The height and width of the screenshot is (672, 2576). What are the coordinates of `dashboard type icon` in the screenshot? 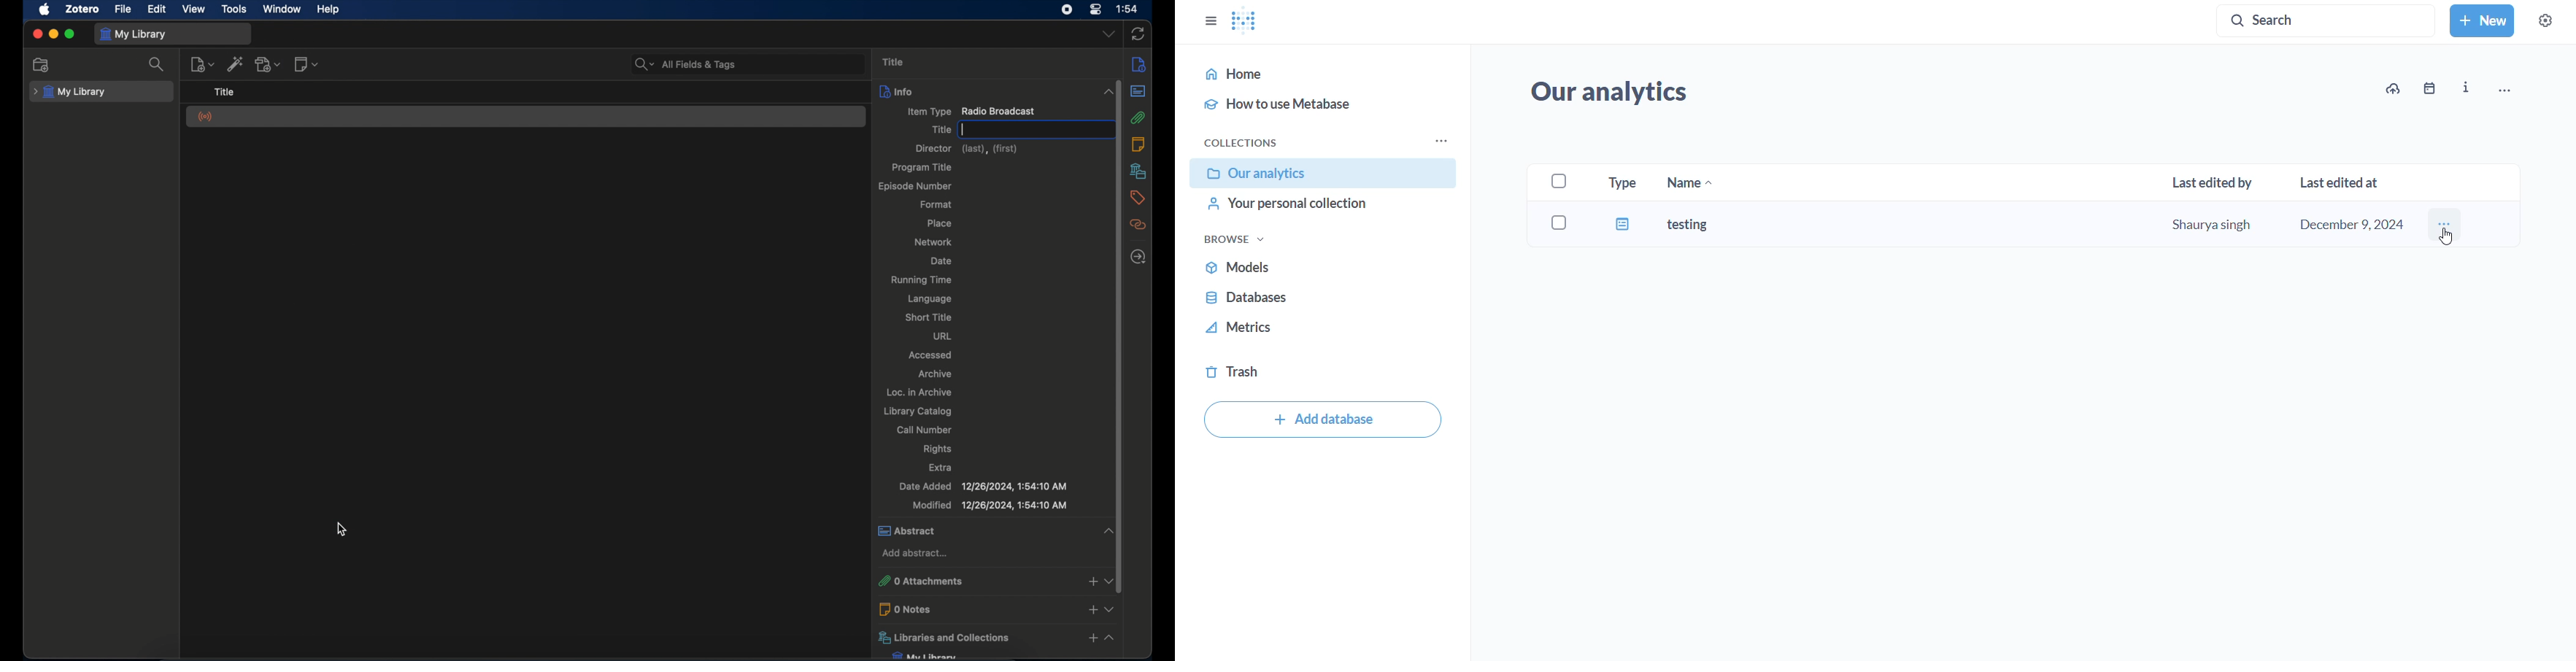 It's located at (1625, 227).